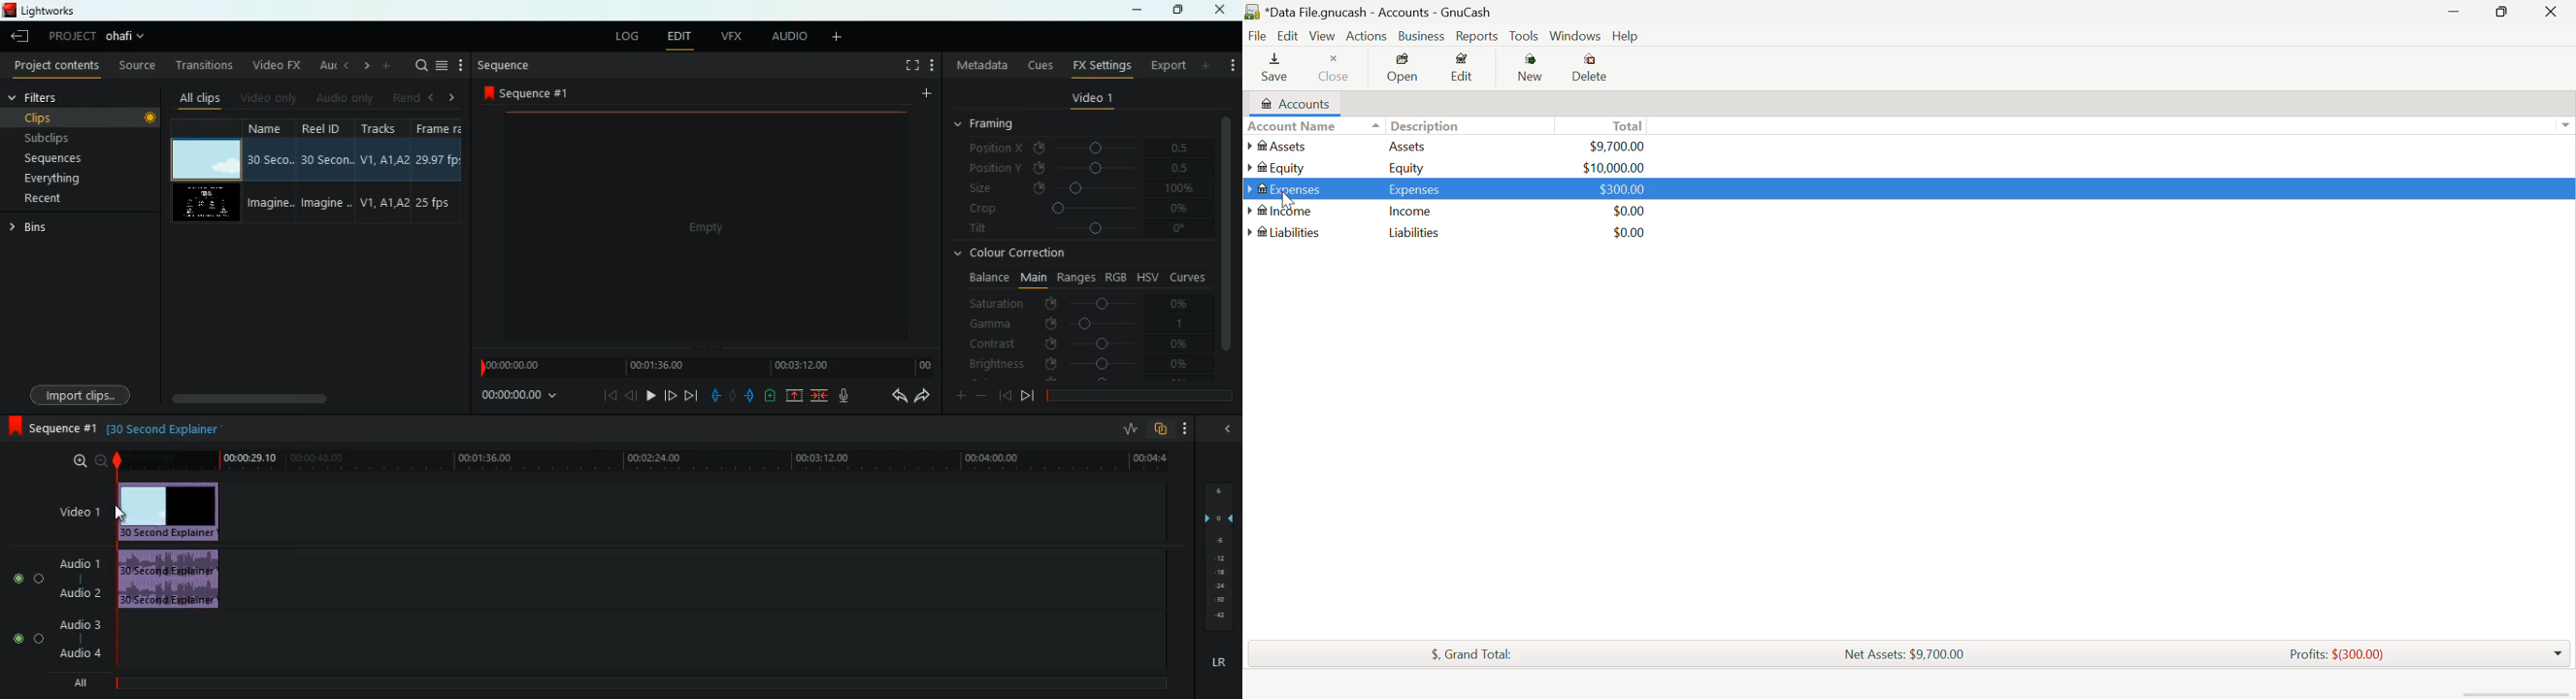  What do you see at coordinates (400, 95) in the screenshot?
I see `rend` at bounding box center [400, 95].